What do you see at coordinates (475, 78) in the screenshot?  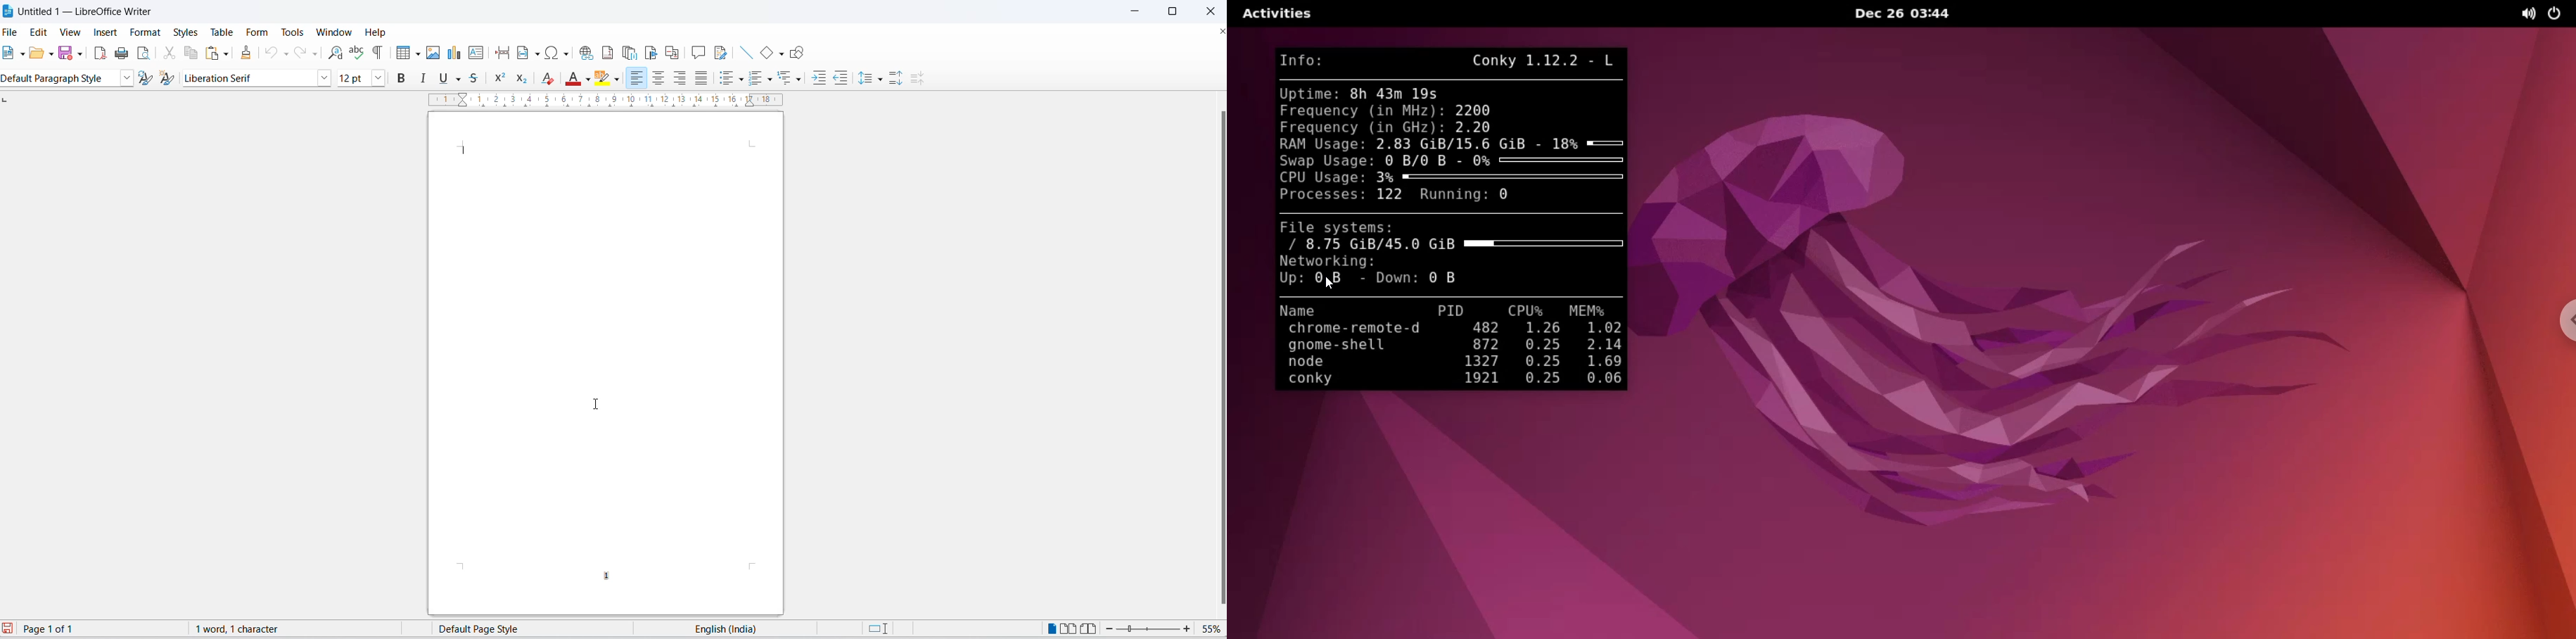 I see `strike through` at bounding box center [475, 78].